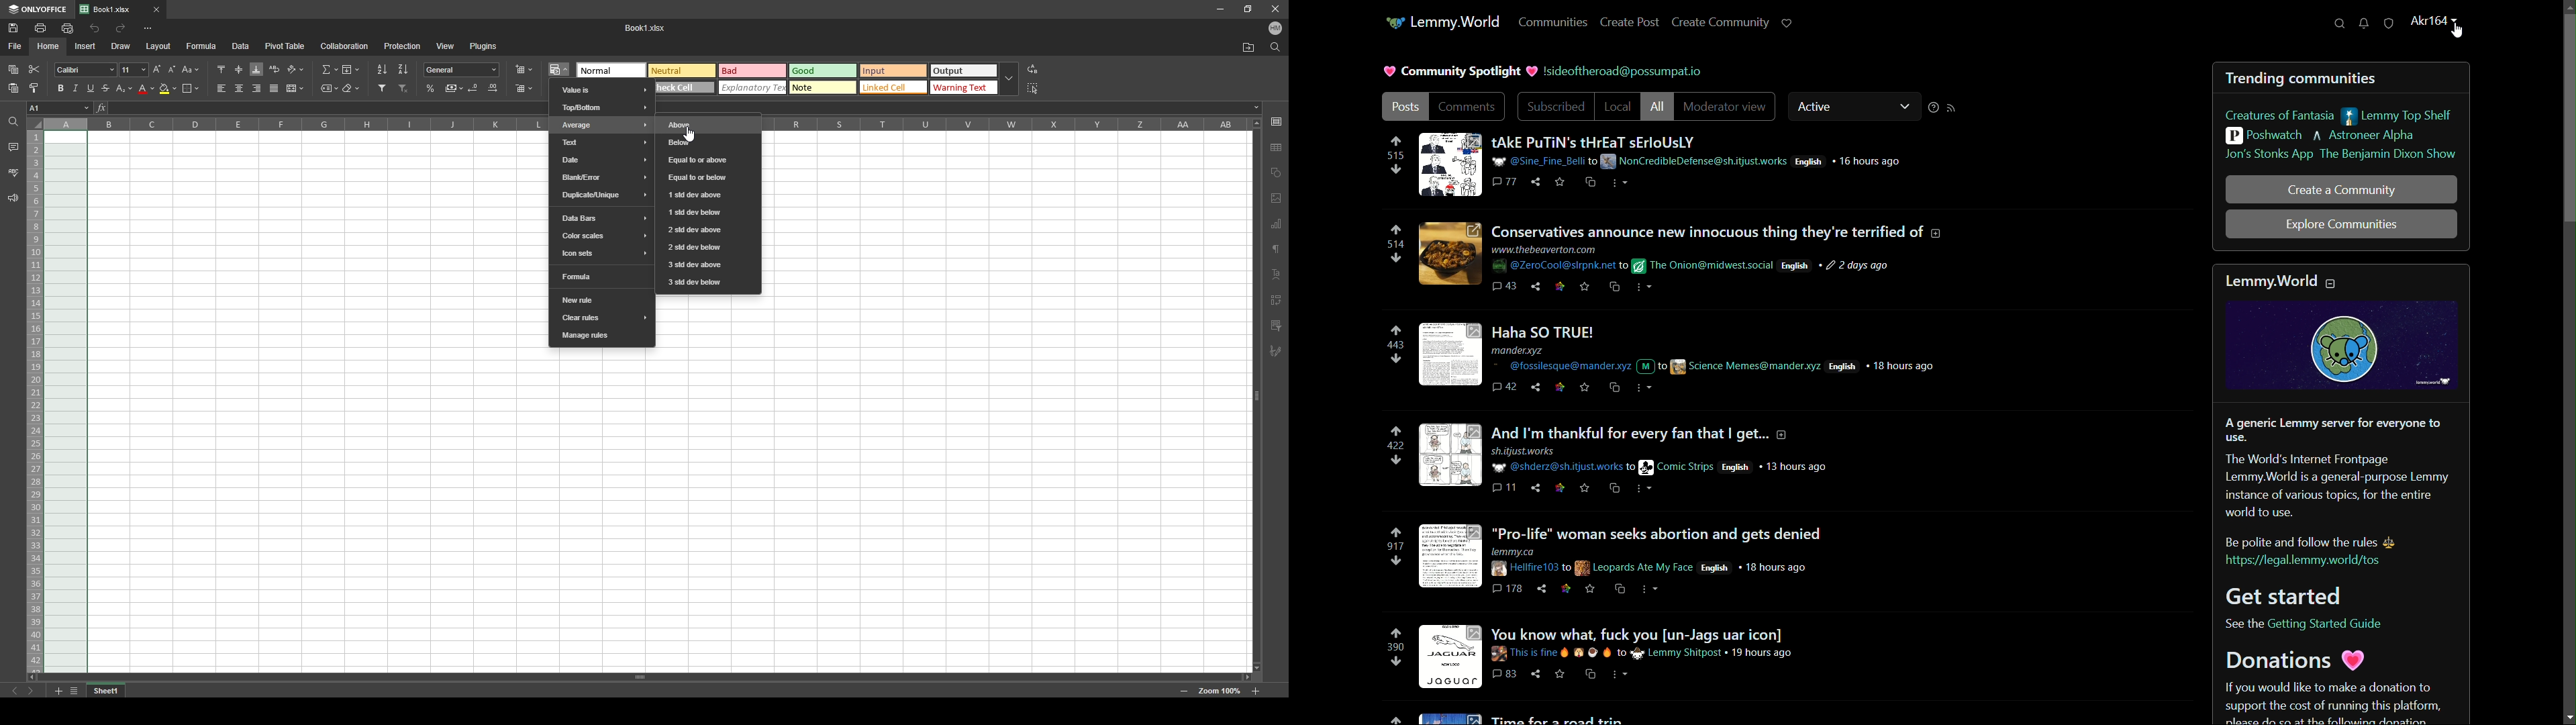  Describe the element at coordinates (603, 236) in the screenshot. I see `color scales` at that location.